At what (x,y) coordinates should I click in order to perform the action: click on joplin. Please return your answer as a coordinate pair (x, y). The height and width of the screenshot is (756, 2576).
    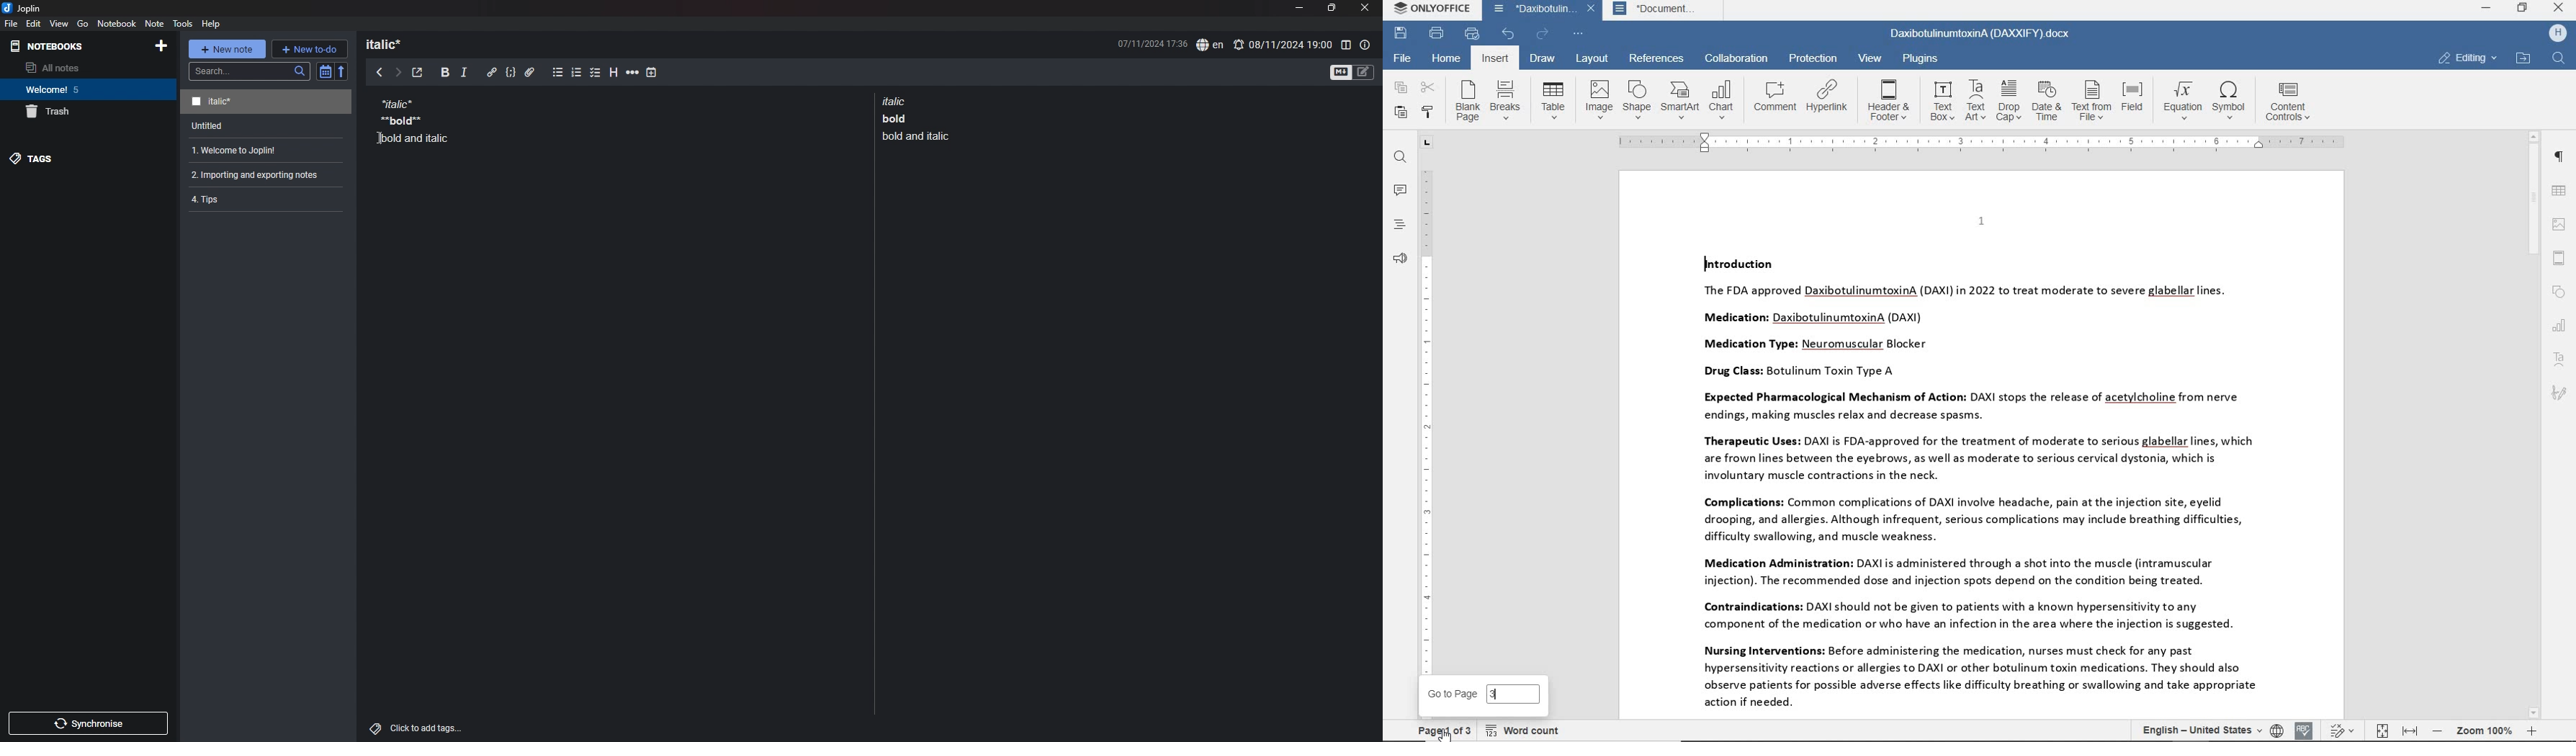
    Looking at the image, I should click on (22, 8).